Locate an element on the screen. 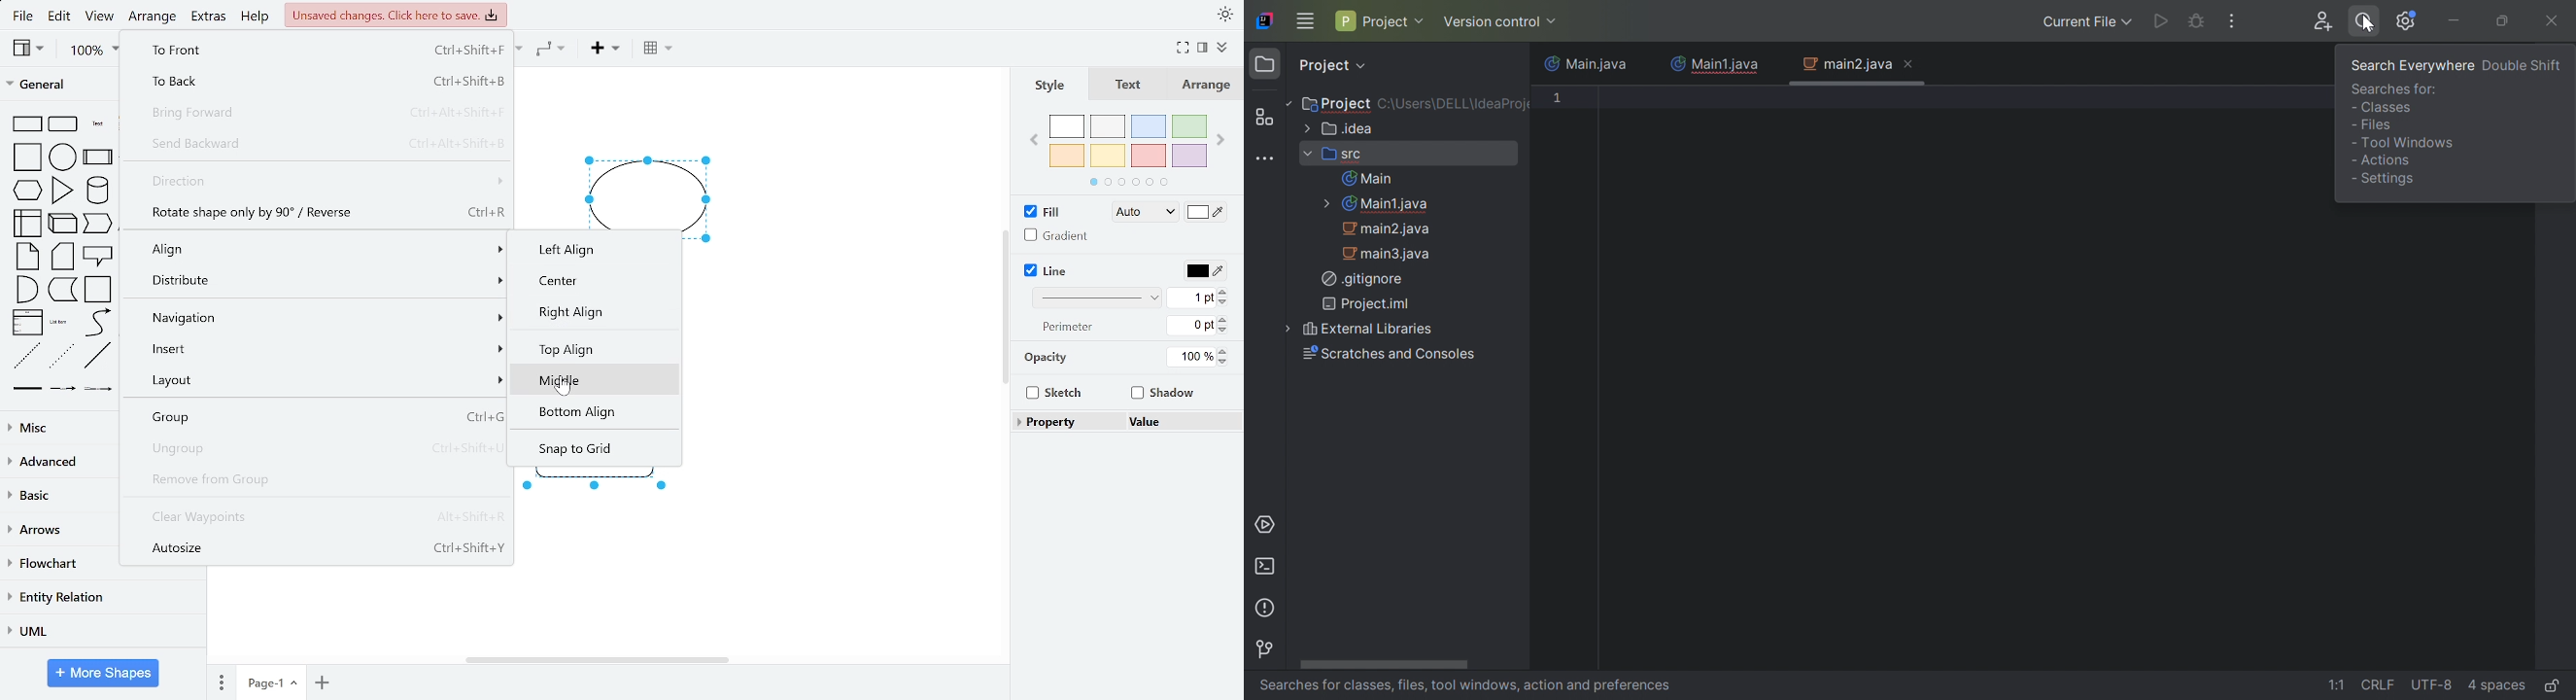 This screenshot has height=700, width=2576. Problems is located at coordinates (1268, 610).